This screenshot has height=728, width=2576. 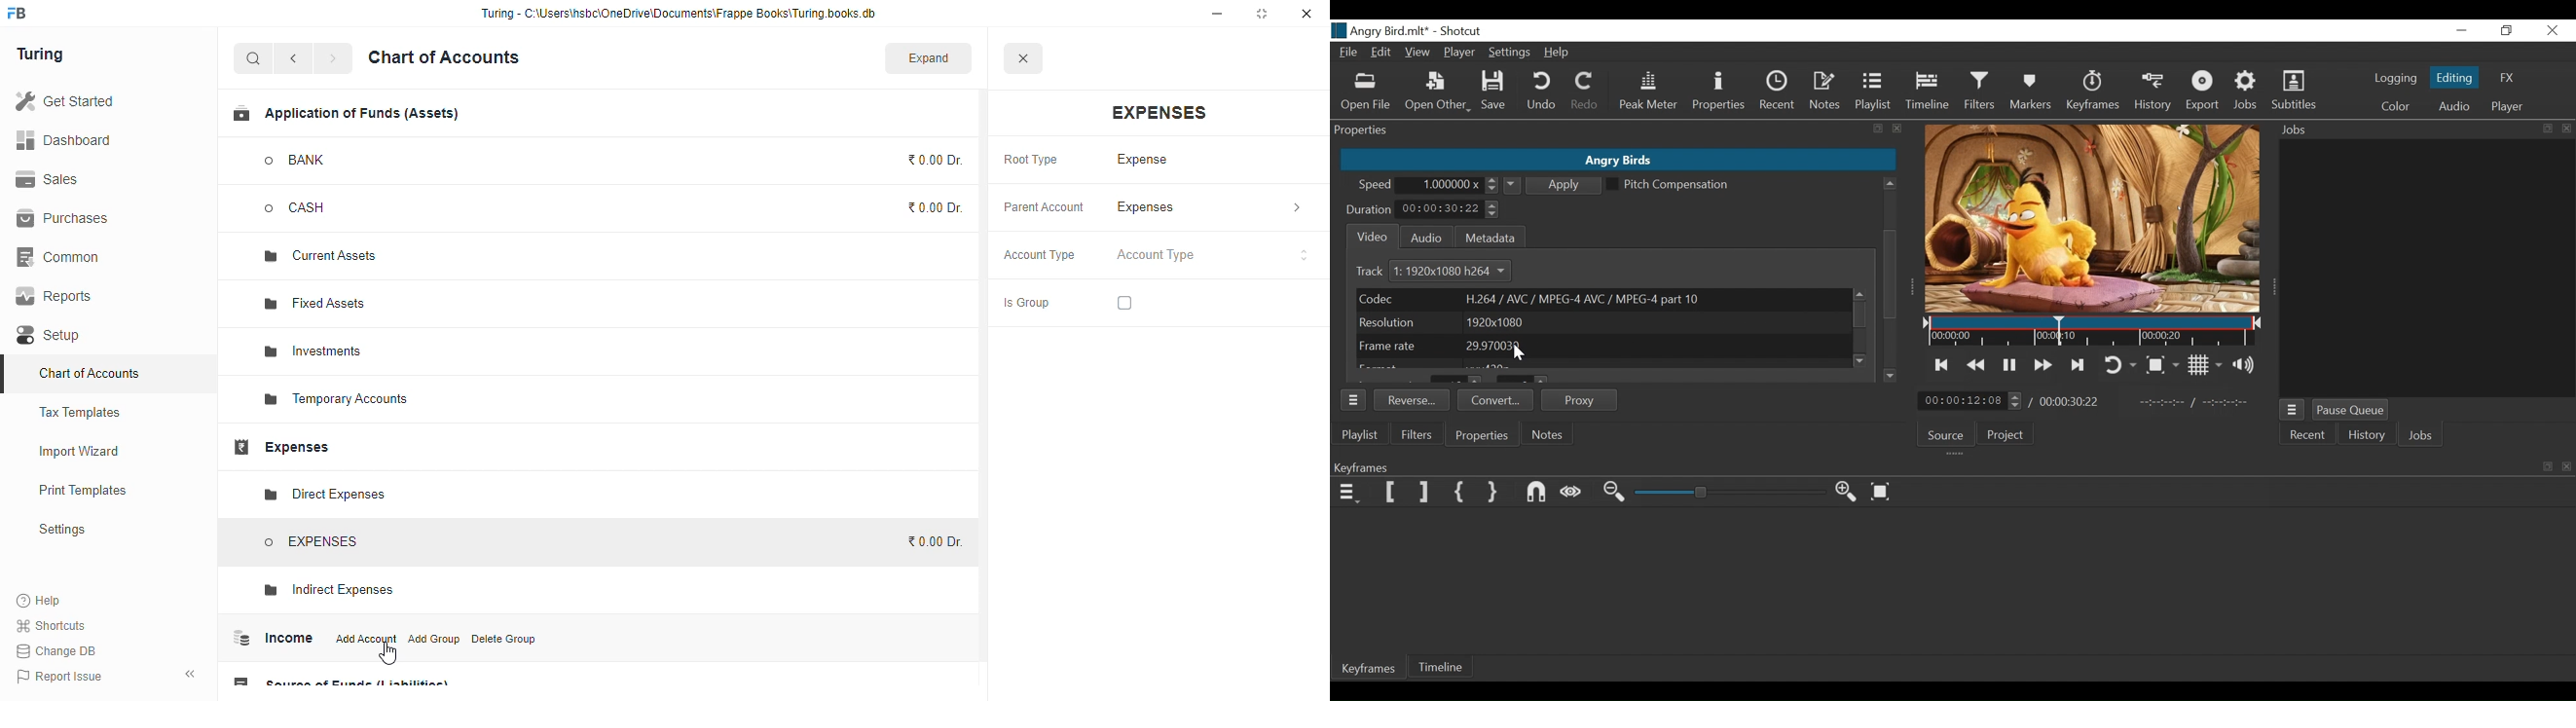 I want to click on logo, so click(x=18, y=13).